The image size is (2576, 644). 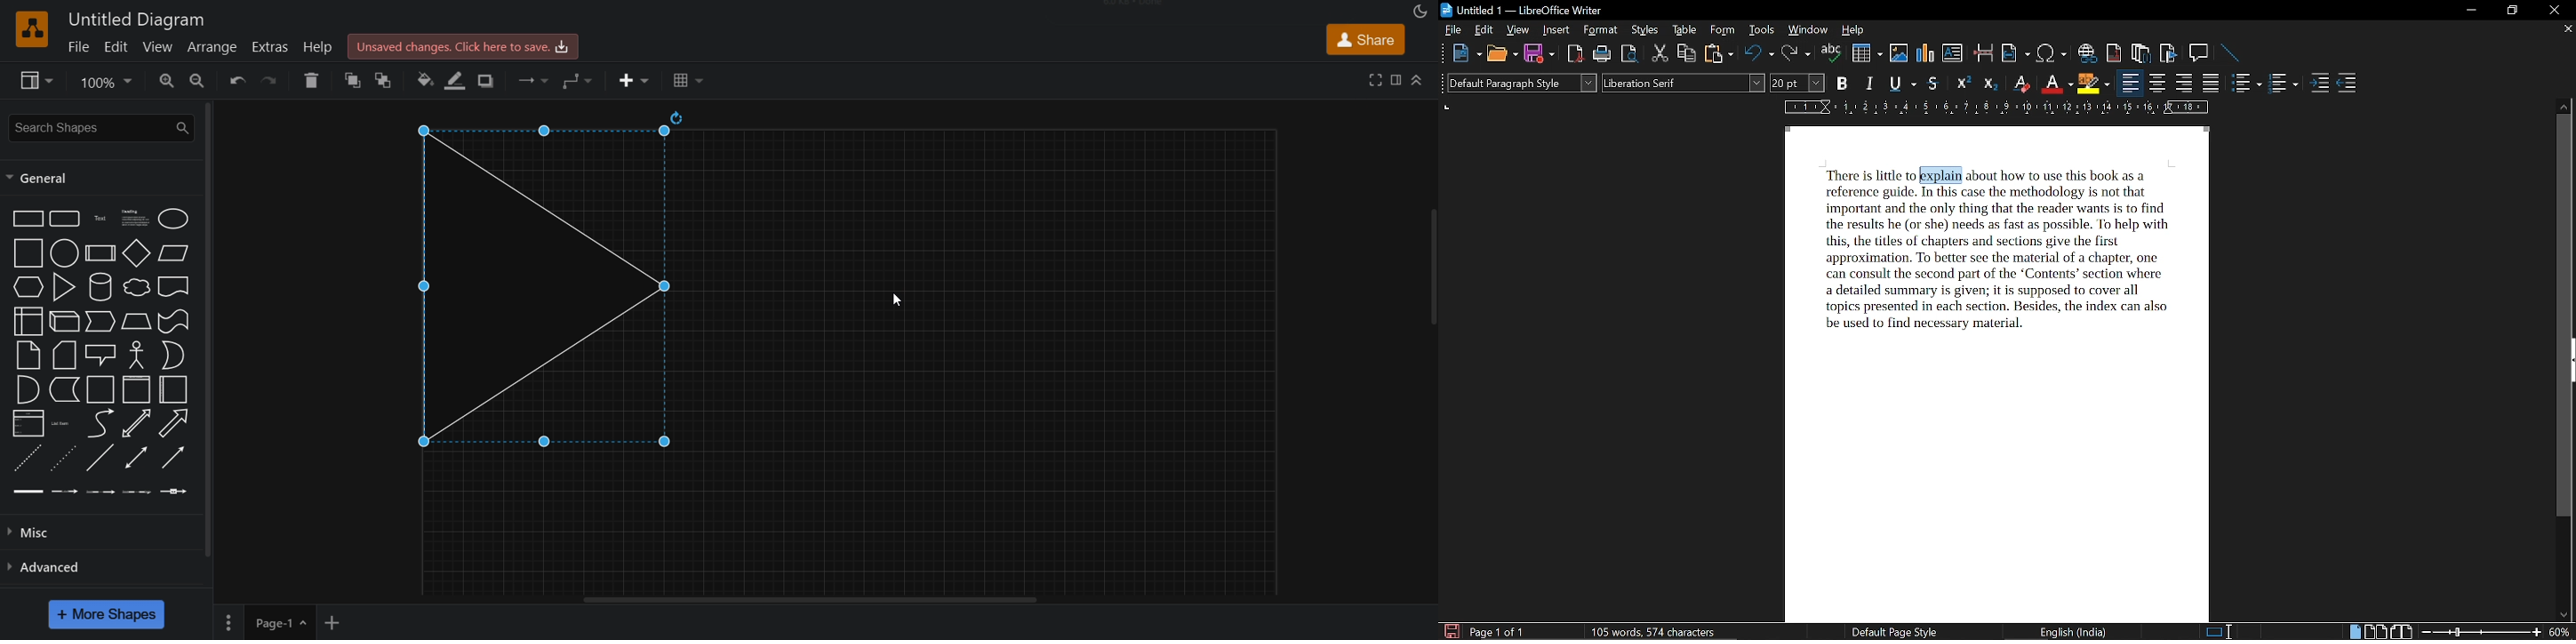 I want to click on title, so click(x=135, y=19).